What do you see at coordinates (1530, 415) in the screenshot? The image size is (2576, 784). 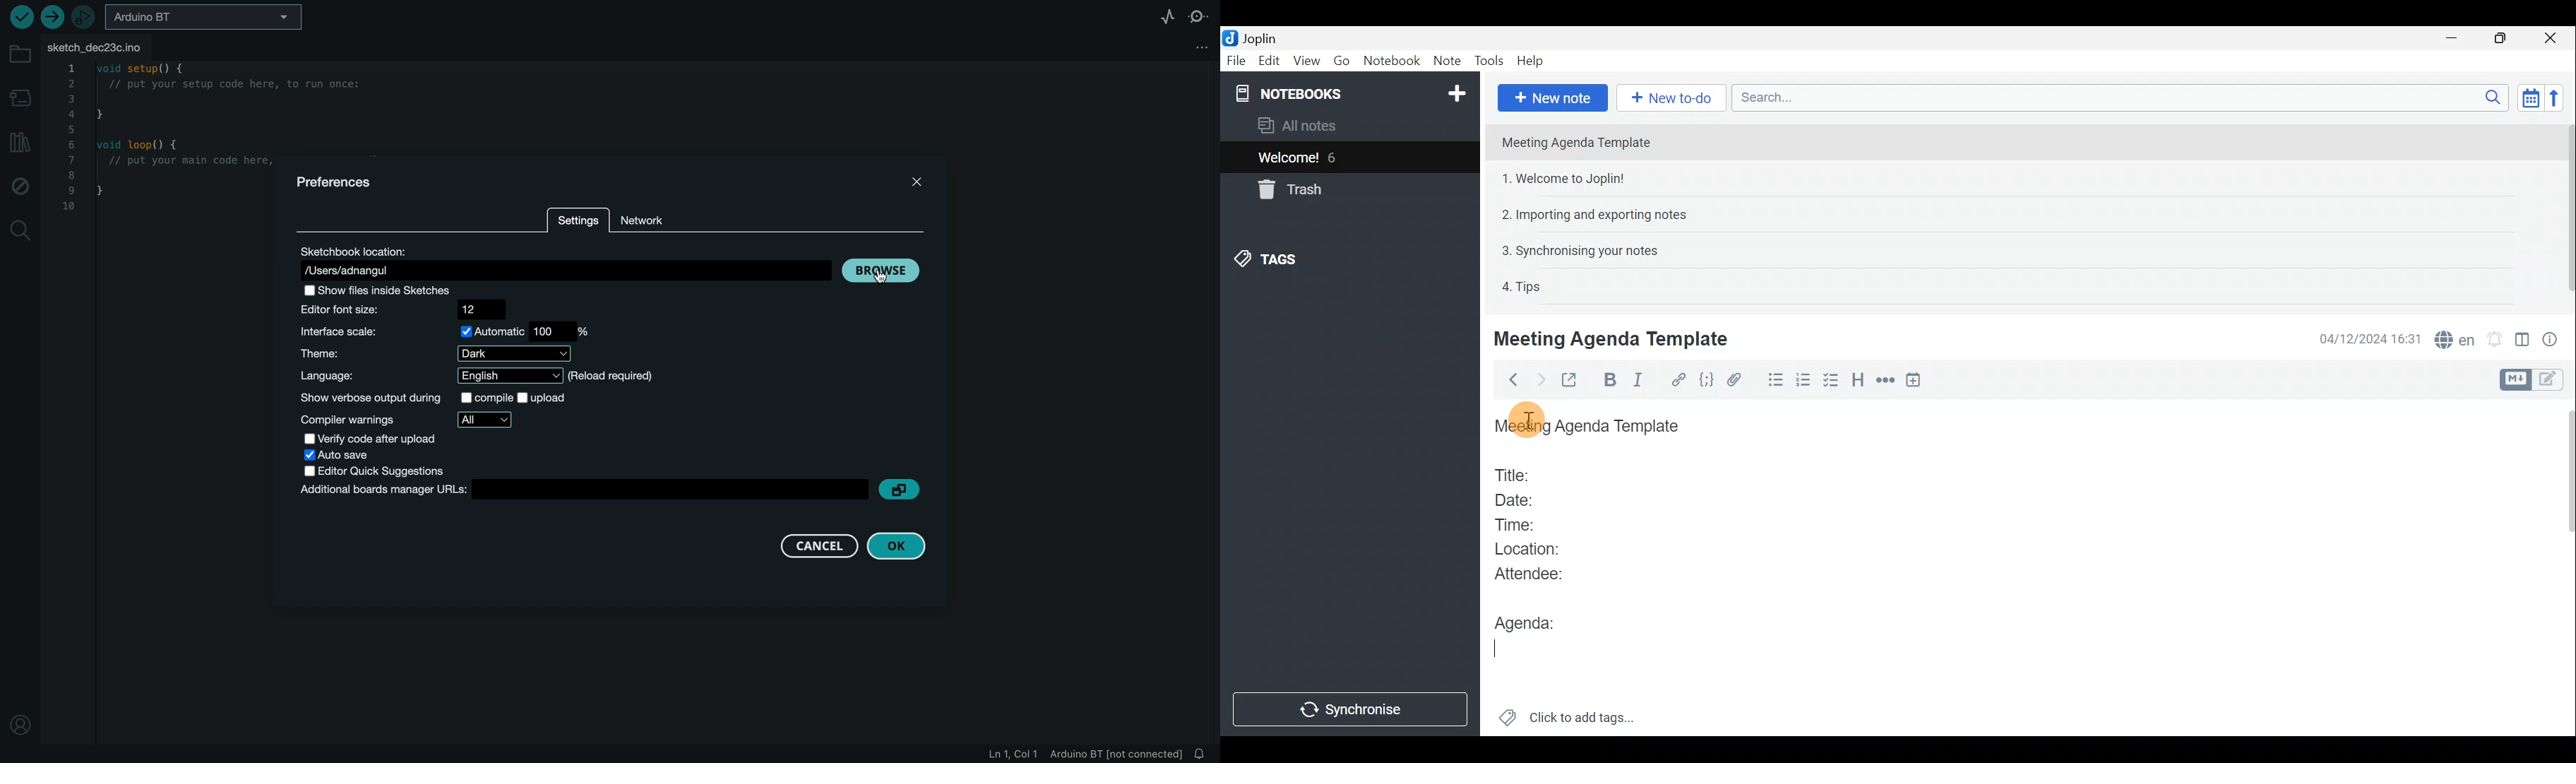 I see `` at bounding box center [1530, 415].